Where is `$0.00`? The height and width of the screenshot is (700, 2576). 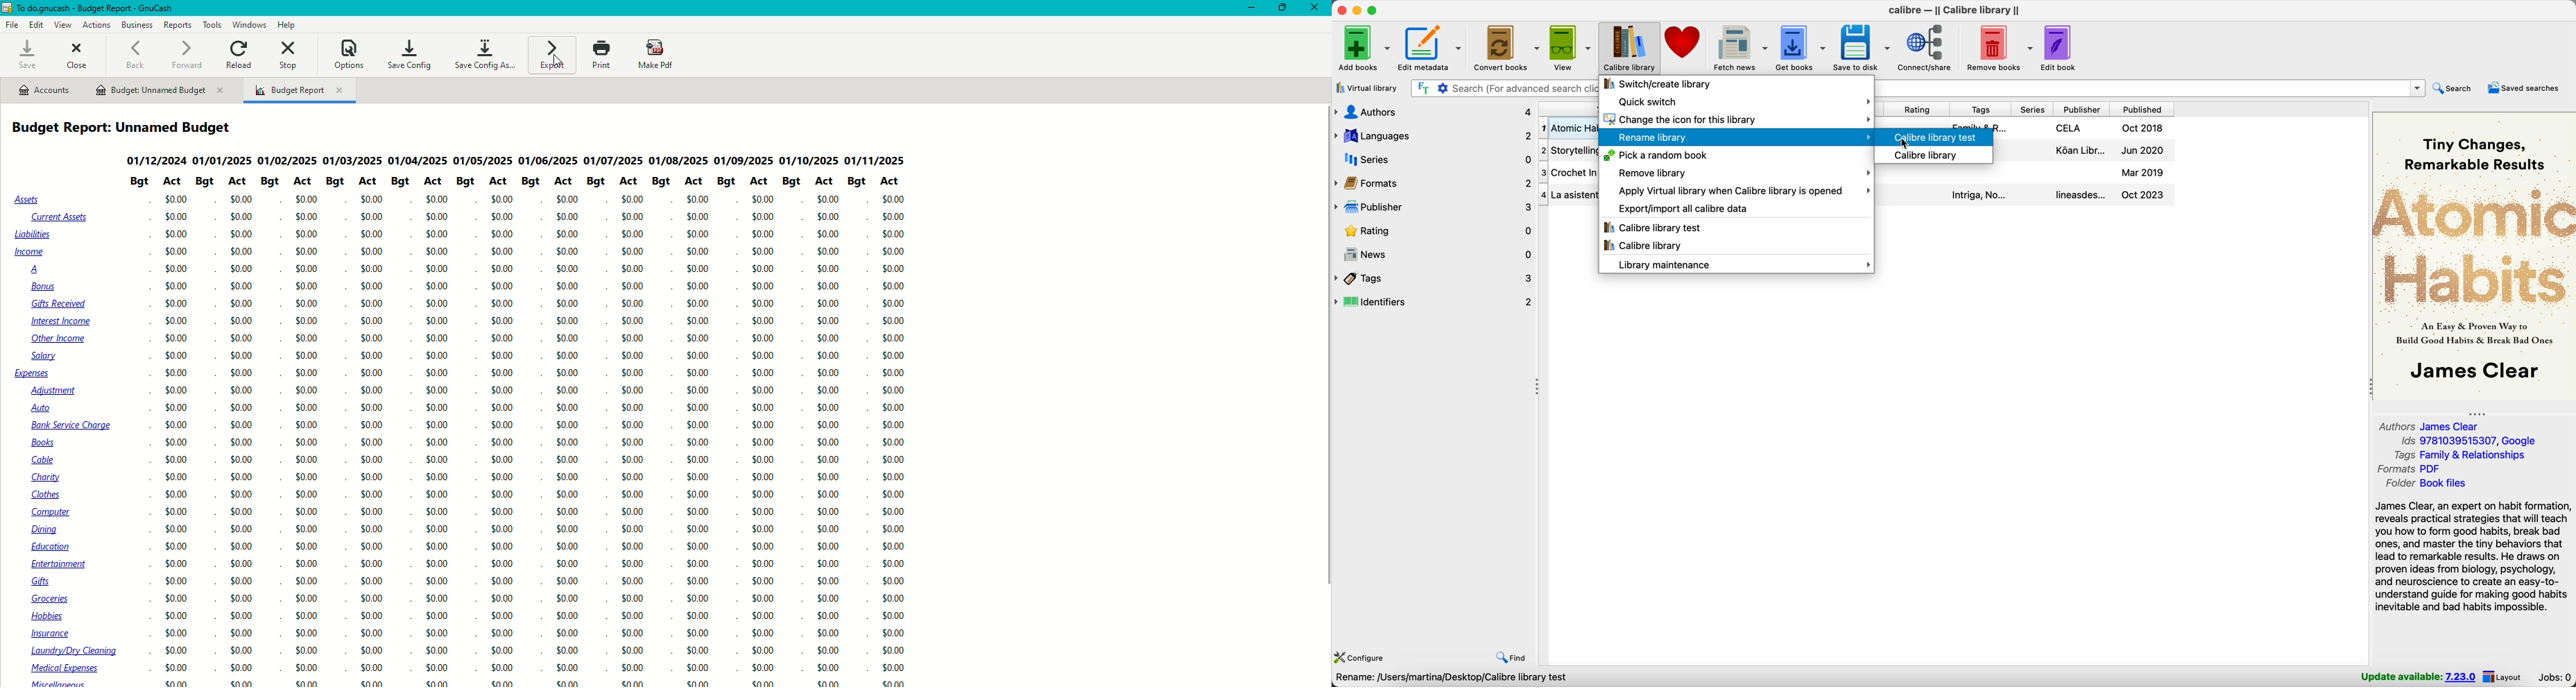
$0.00 is located at coordinates (438, 288).